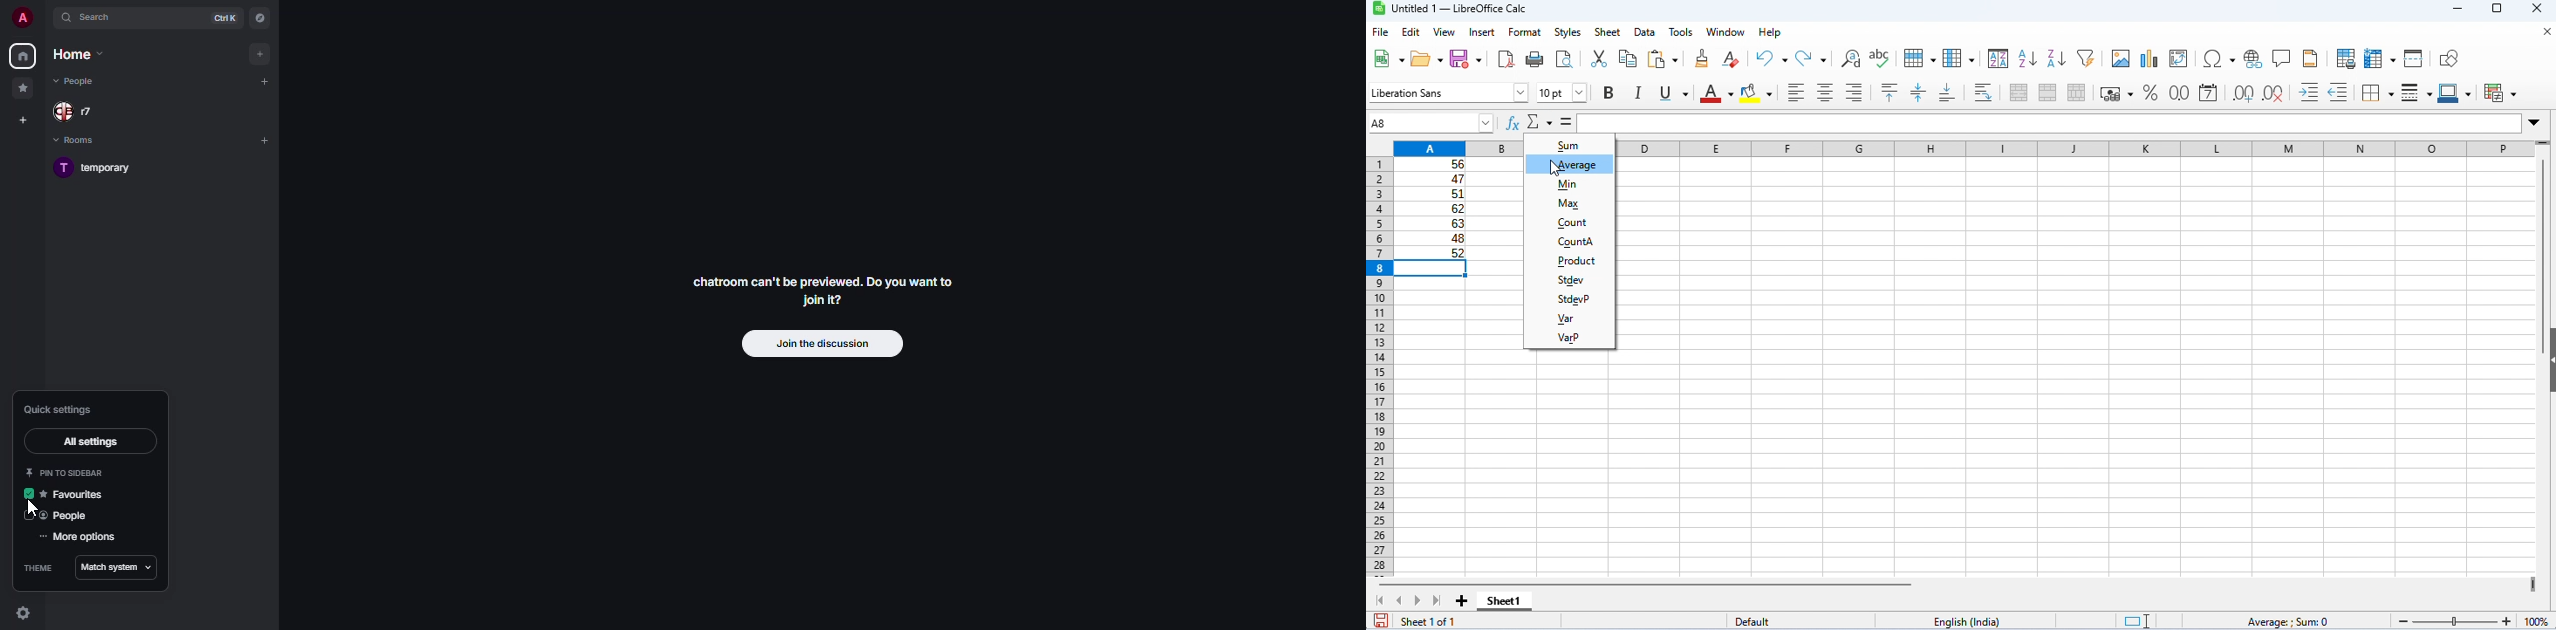  What do you see at coordinates (2377, 92) in the screenshot?
I see `border` at bounding box center [2377, 92].